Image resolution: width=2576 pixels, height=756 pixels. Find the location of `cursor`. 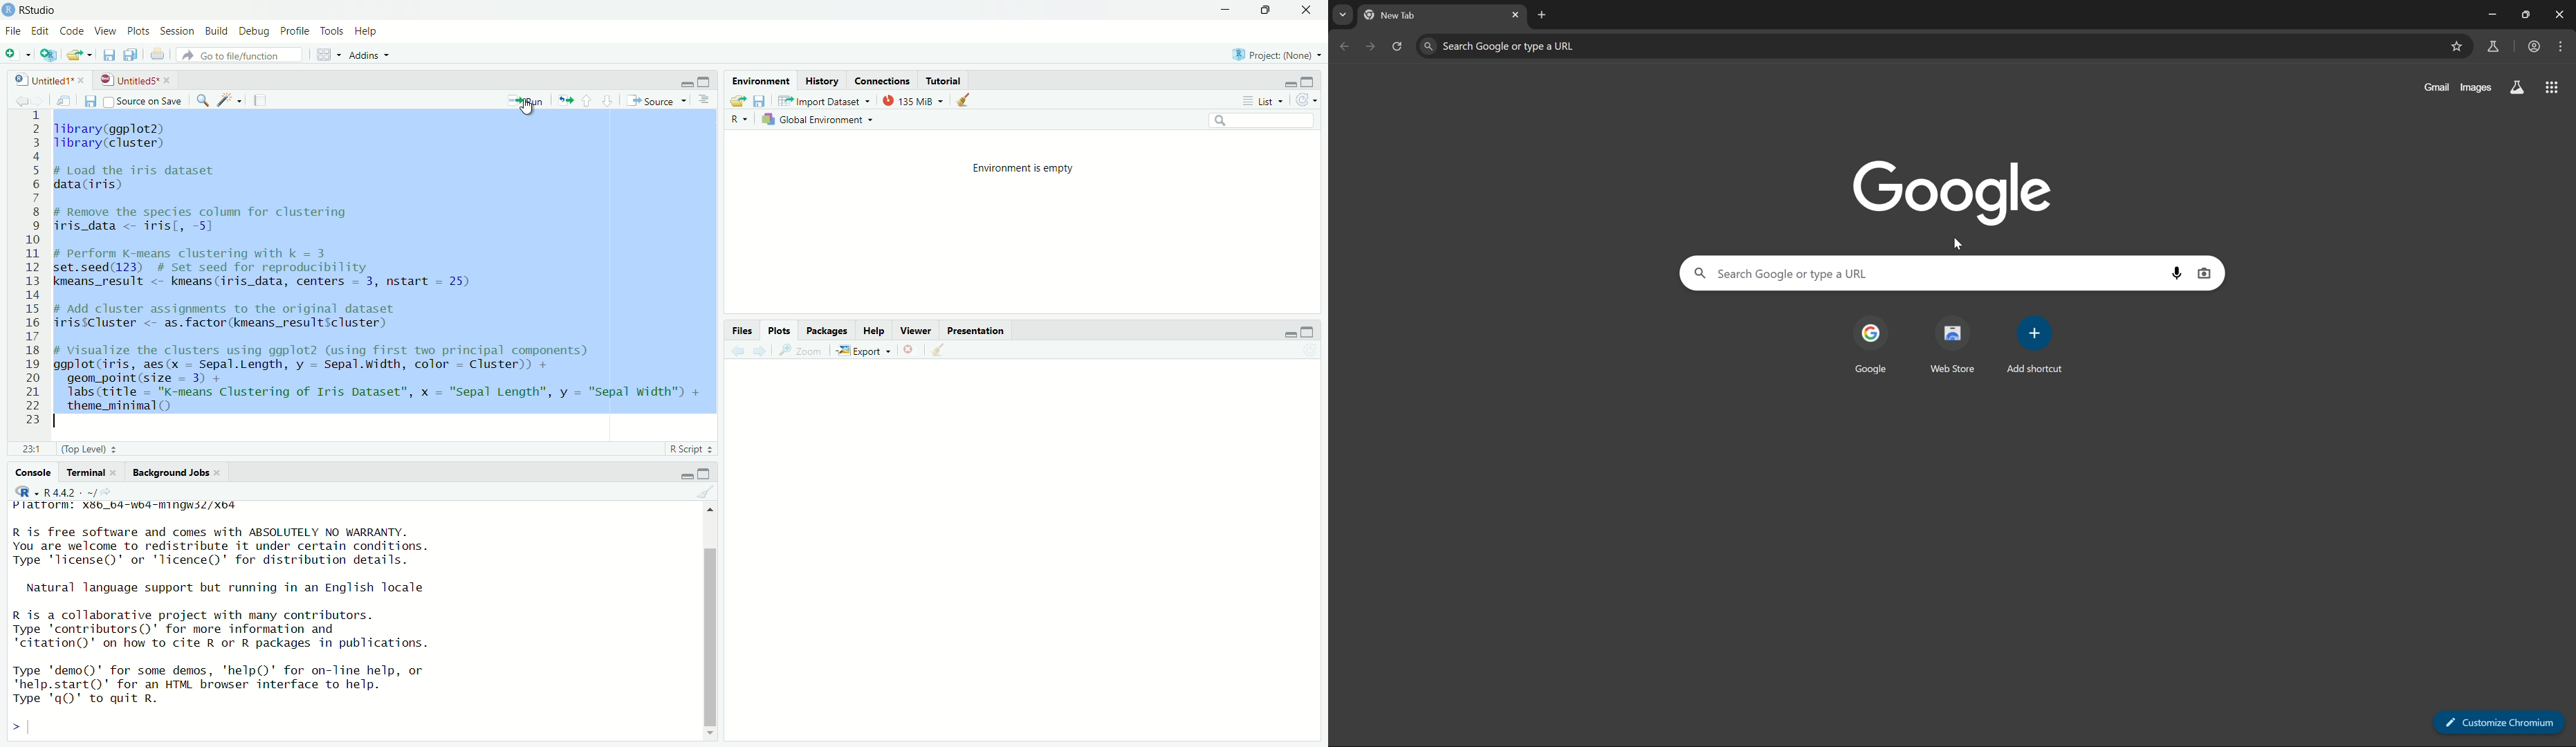

cursor is located at coordinates (528, 109).